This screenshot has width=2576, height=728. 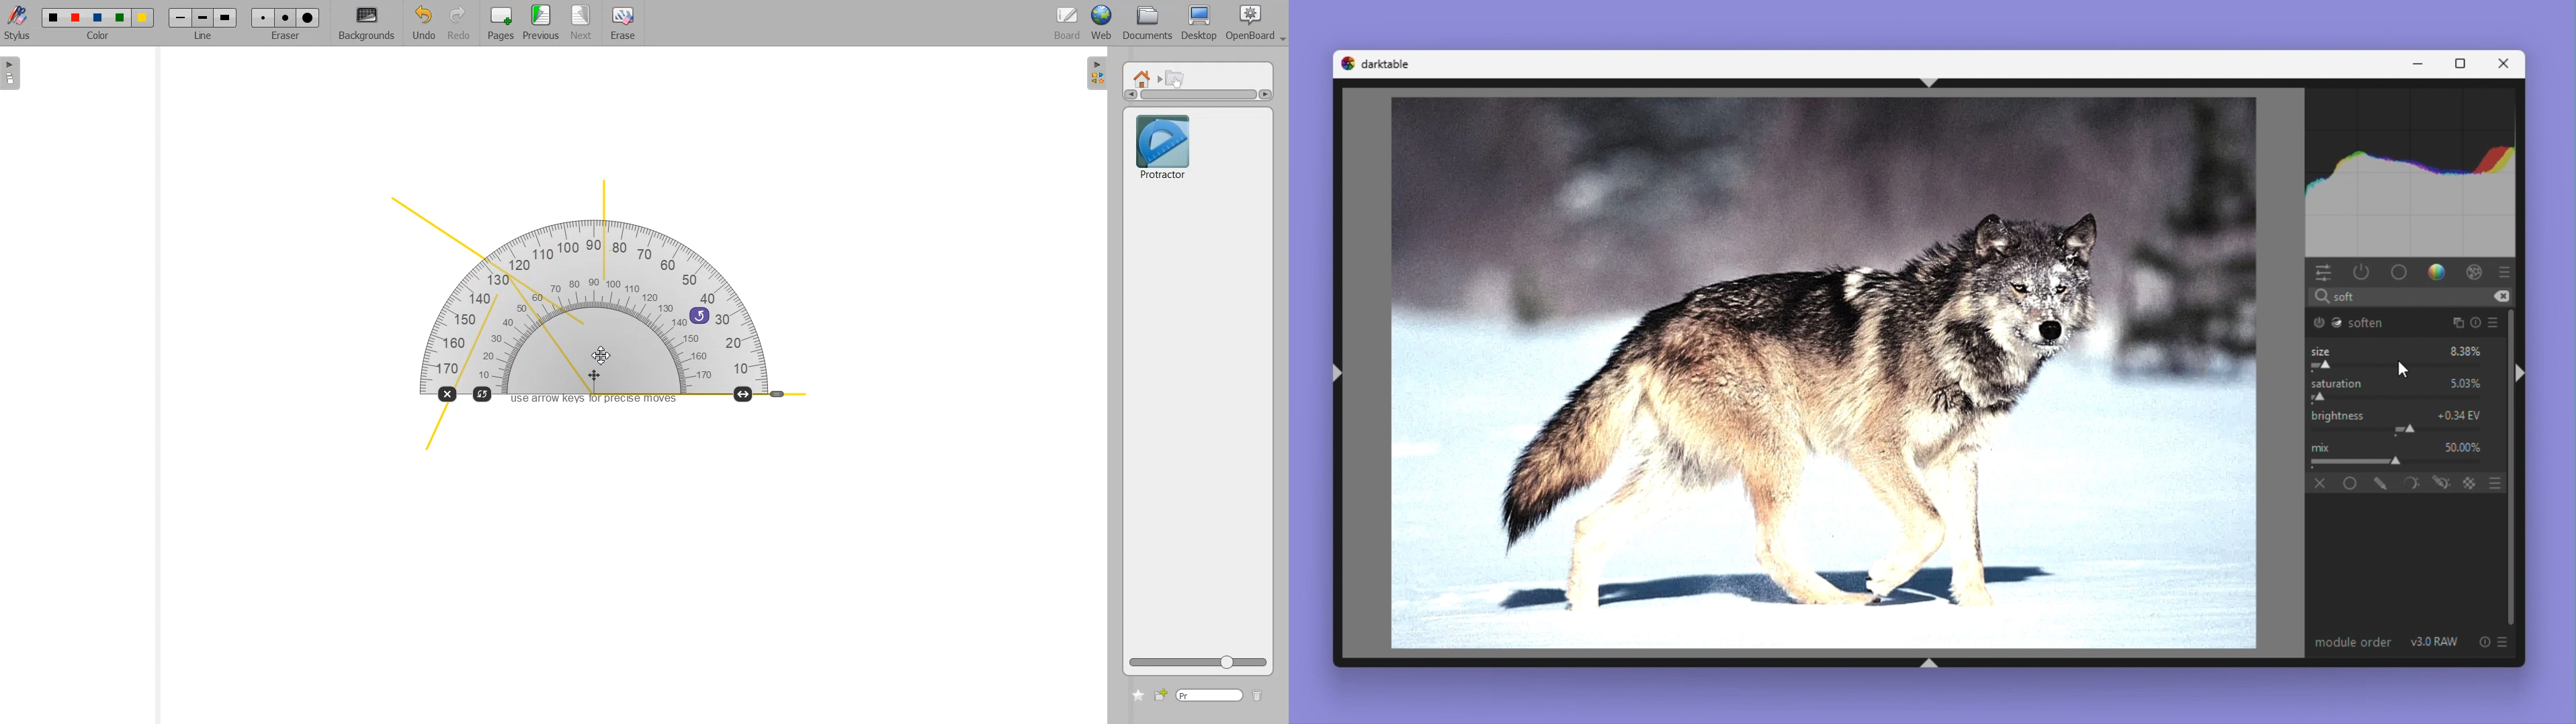 I want to click on Maximize, so click(x=2464, y=62).